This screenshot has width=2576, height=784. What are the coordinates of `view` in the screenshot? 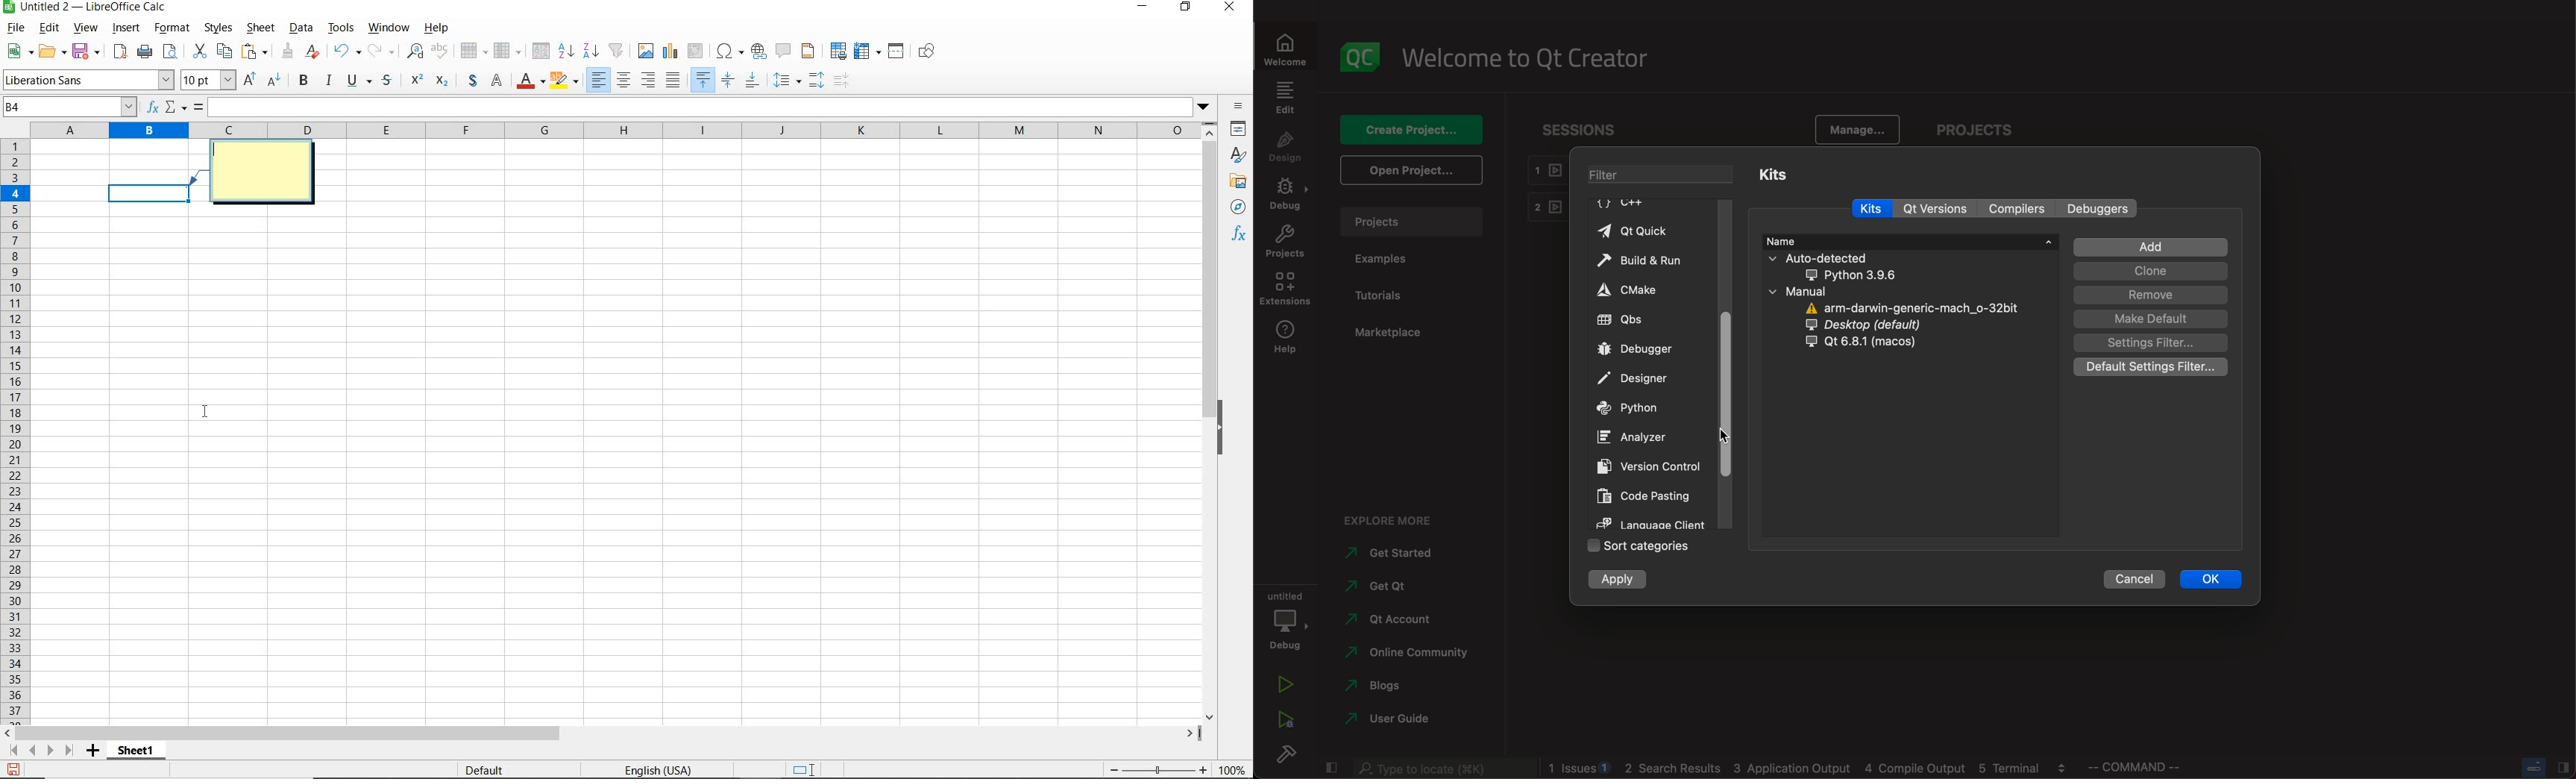 It's located at (87, 30).